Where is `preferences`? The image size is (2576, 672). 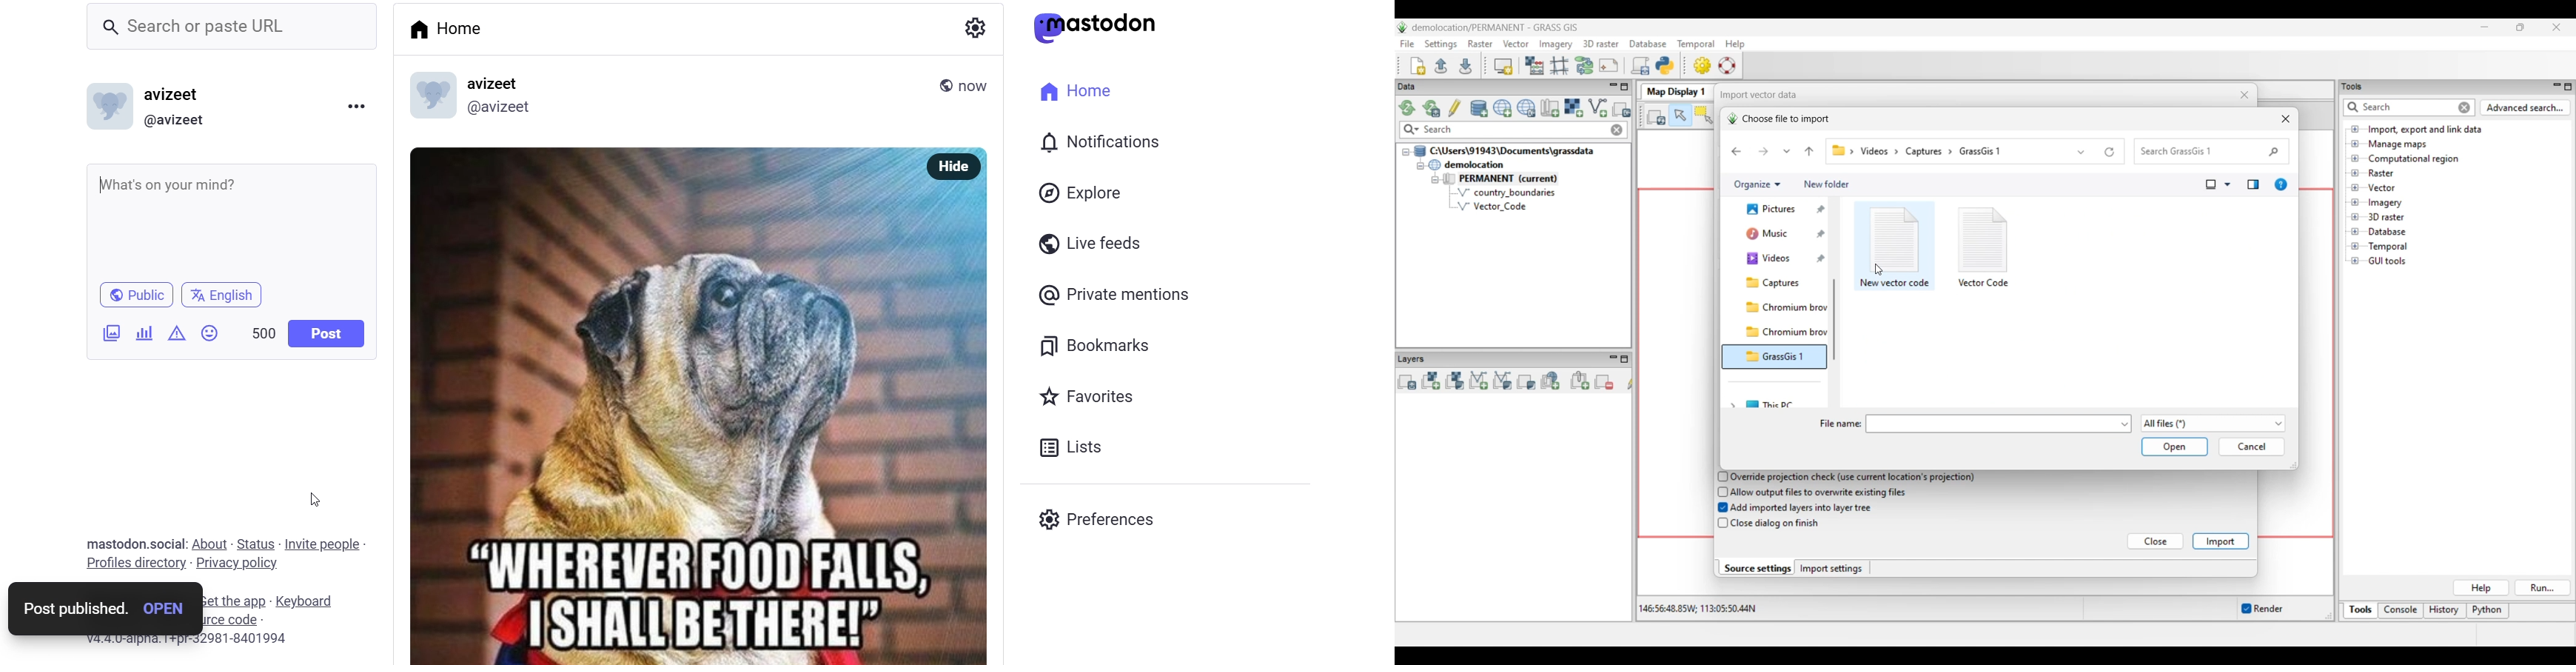
preferences is located at coordinates (1093, 516).